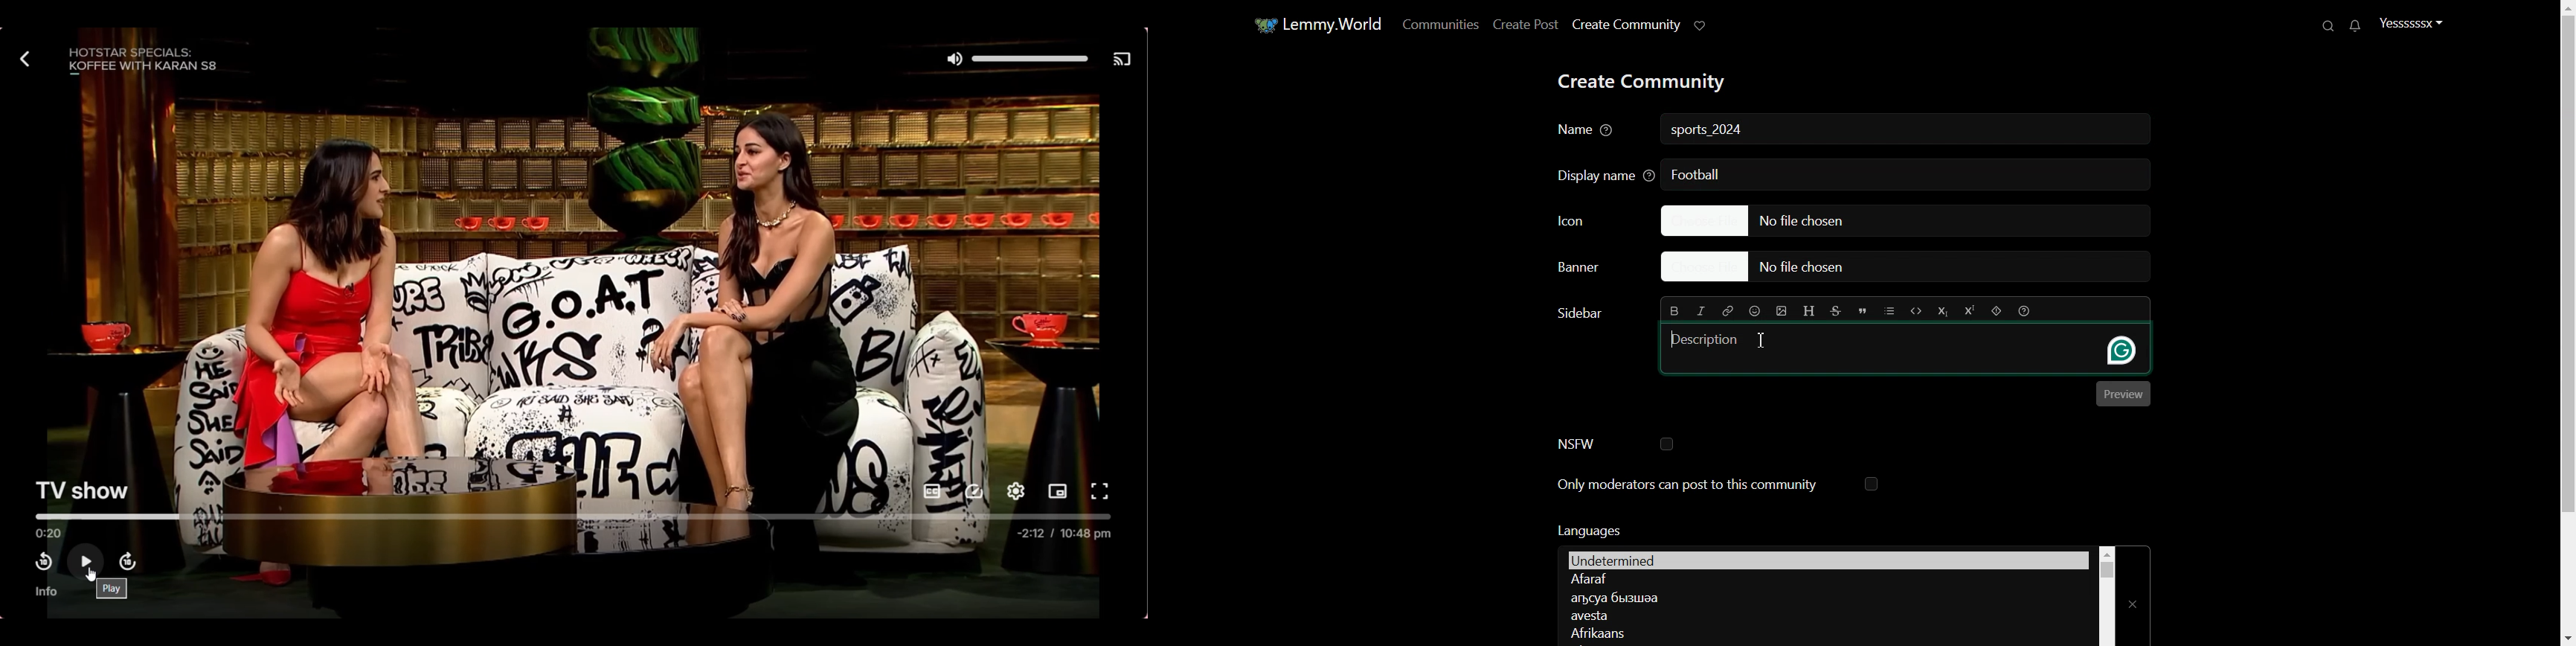  What do you see at coordinates (1601, 174) in the screenshot?
I see `Display name` at bounding box center [1601, 174].